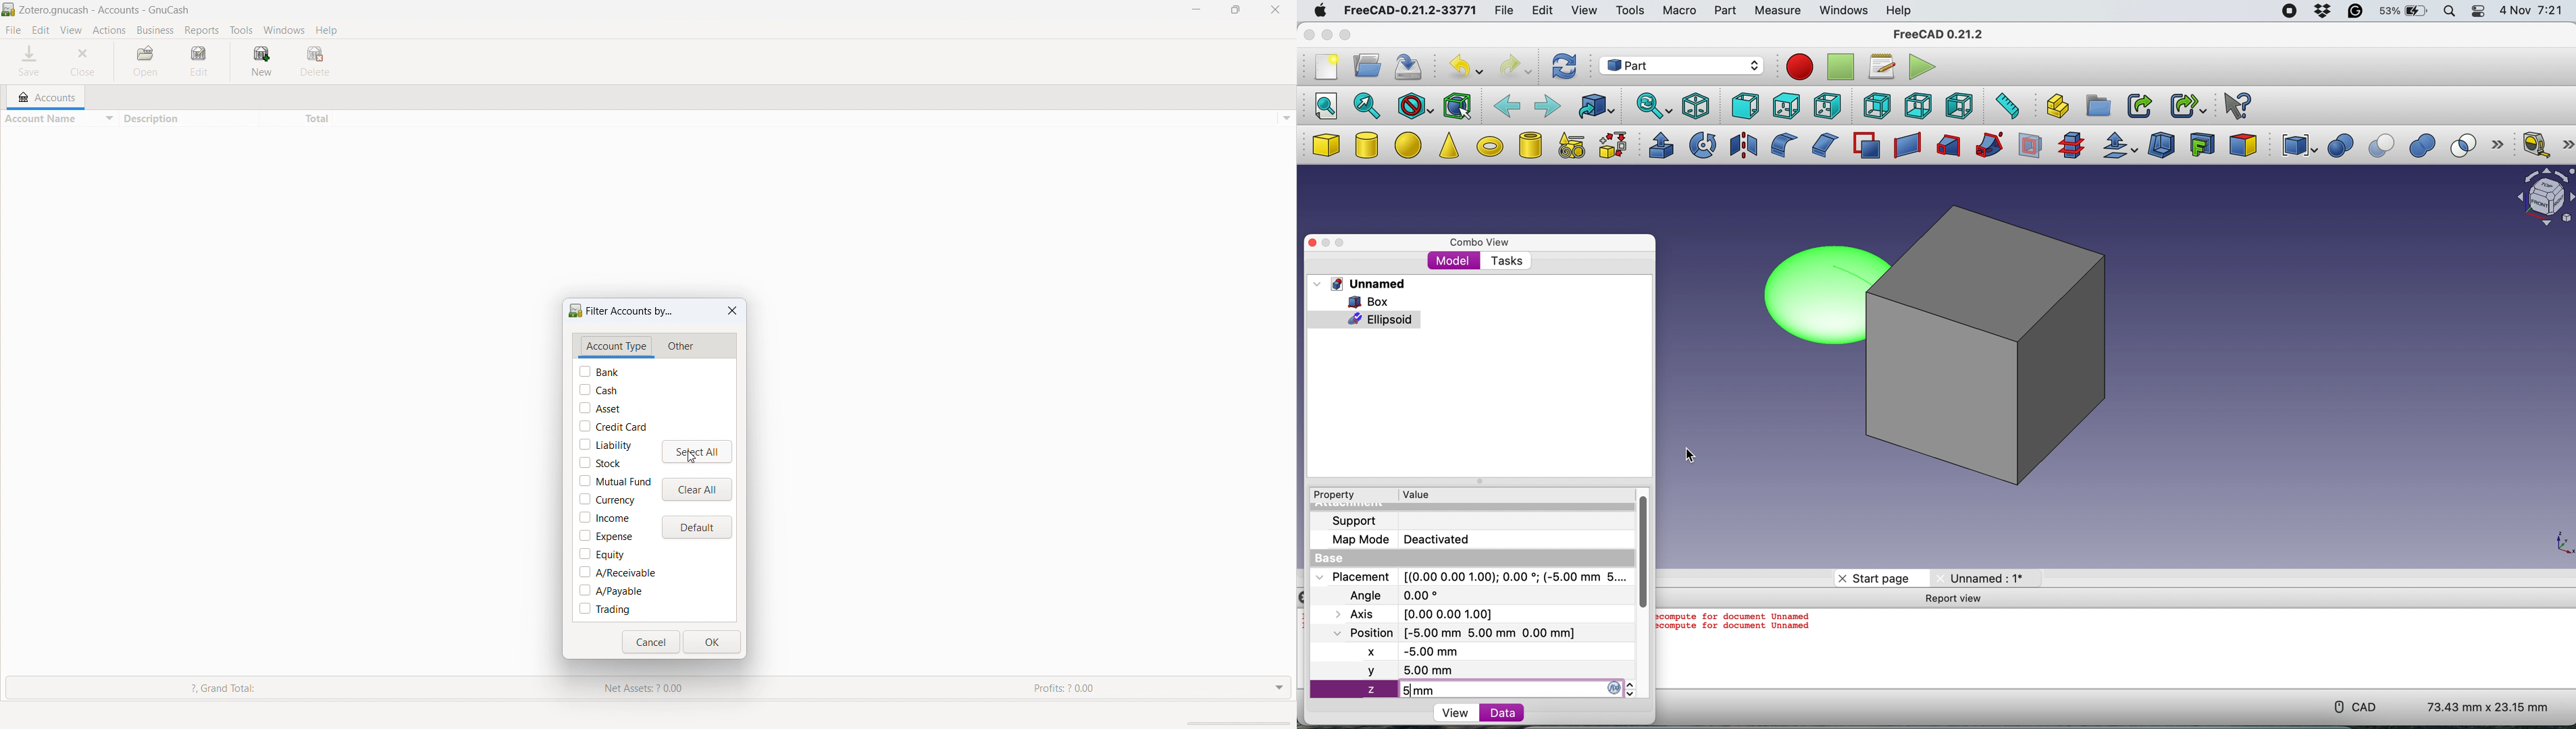 This screenshot has height=756, width=2576. What do you see at coordinates (1280, 686) in the screenshot?
I see `drop down menu` at bounding box center [1280, 686].